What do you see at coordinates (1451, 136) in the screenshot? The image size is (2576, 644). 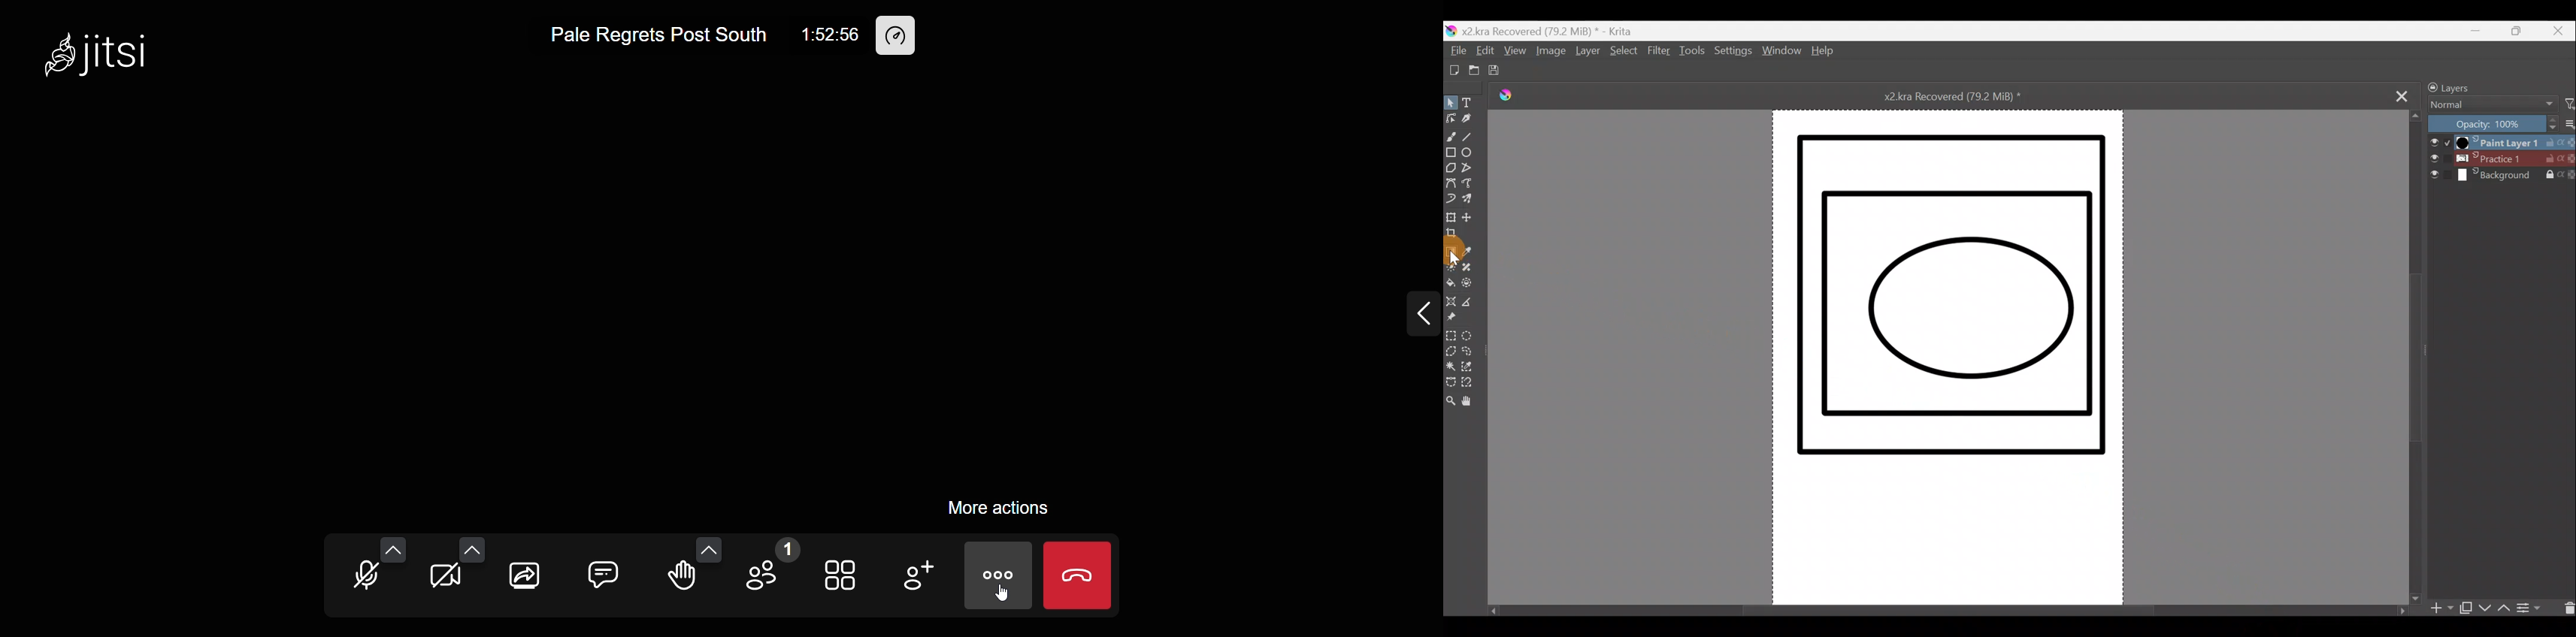 I see `Freehand brush tool` at bounding box center [1451, 136].